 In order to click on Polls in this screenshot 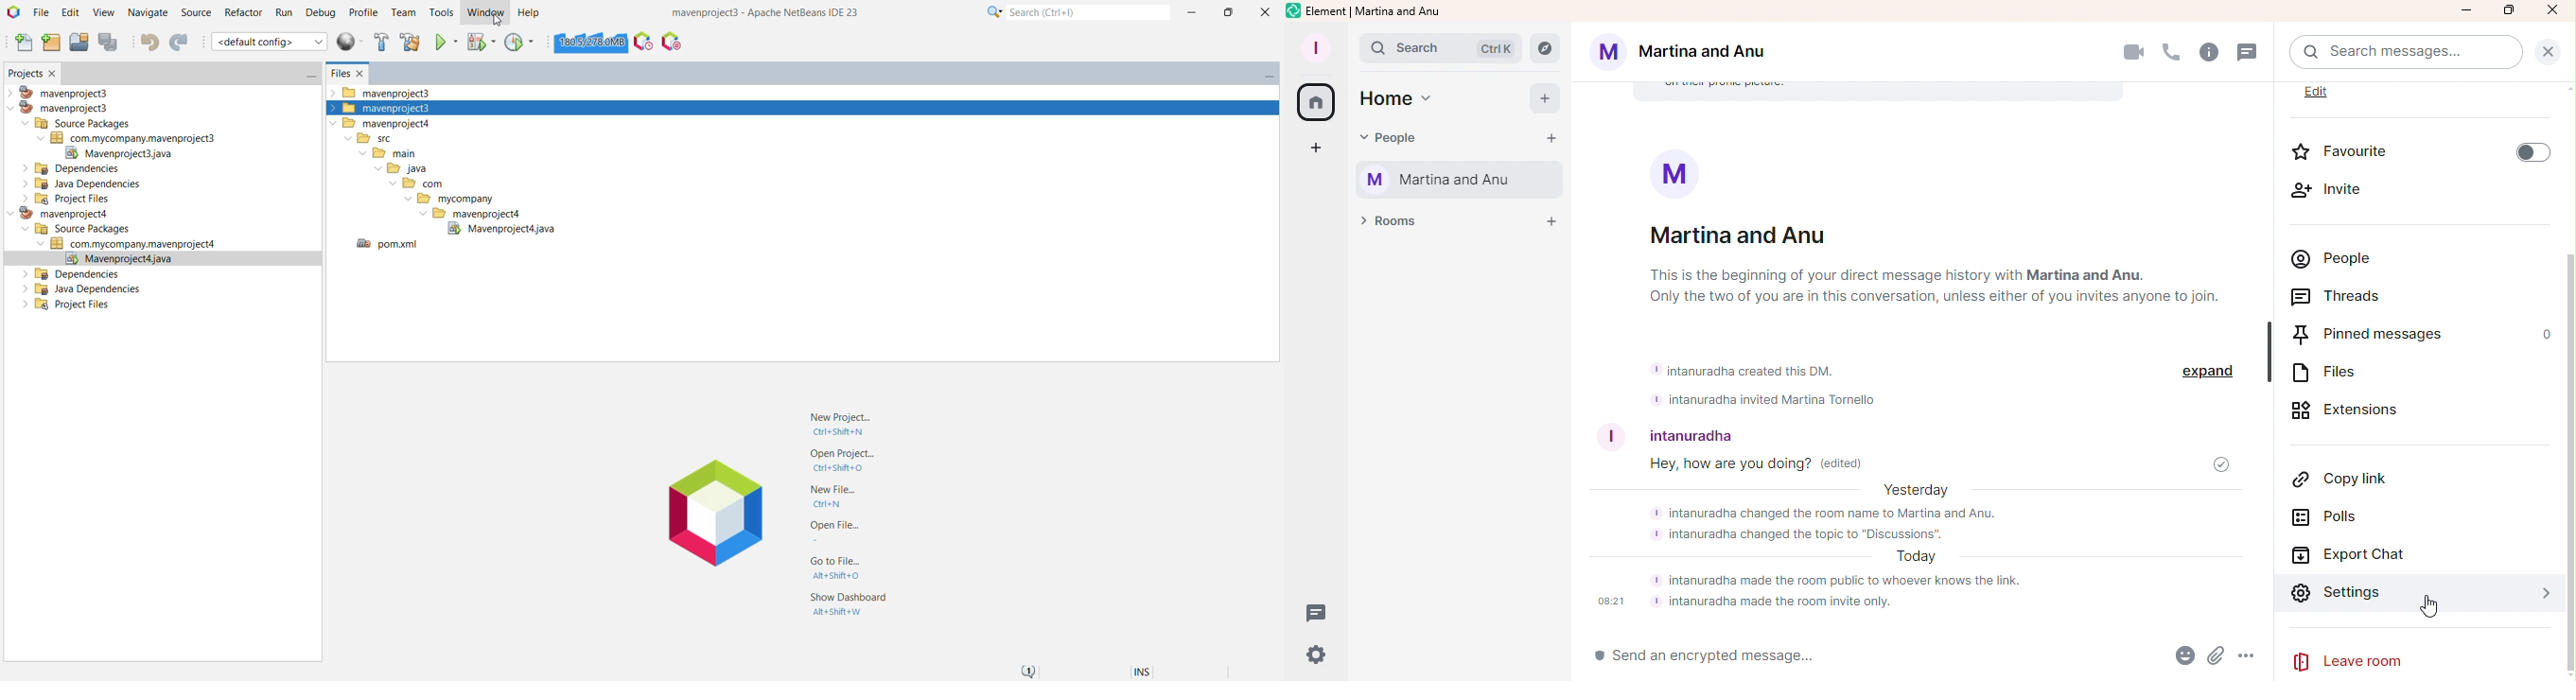, I will do `click(2350, 520)`.